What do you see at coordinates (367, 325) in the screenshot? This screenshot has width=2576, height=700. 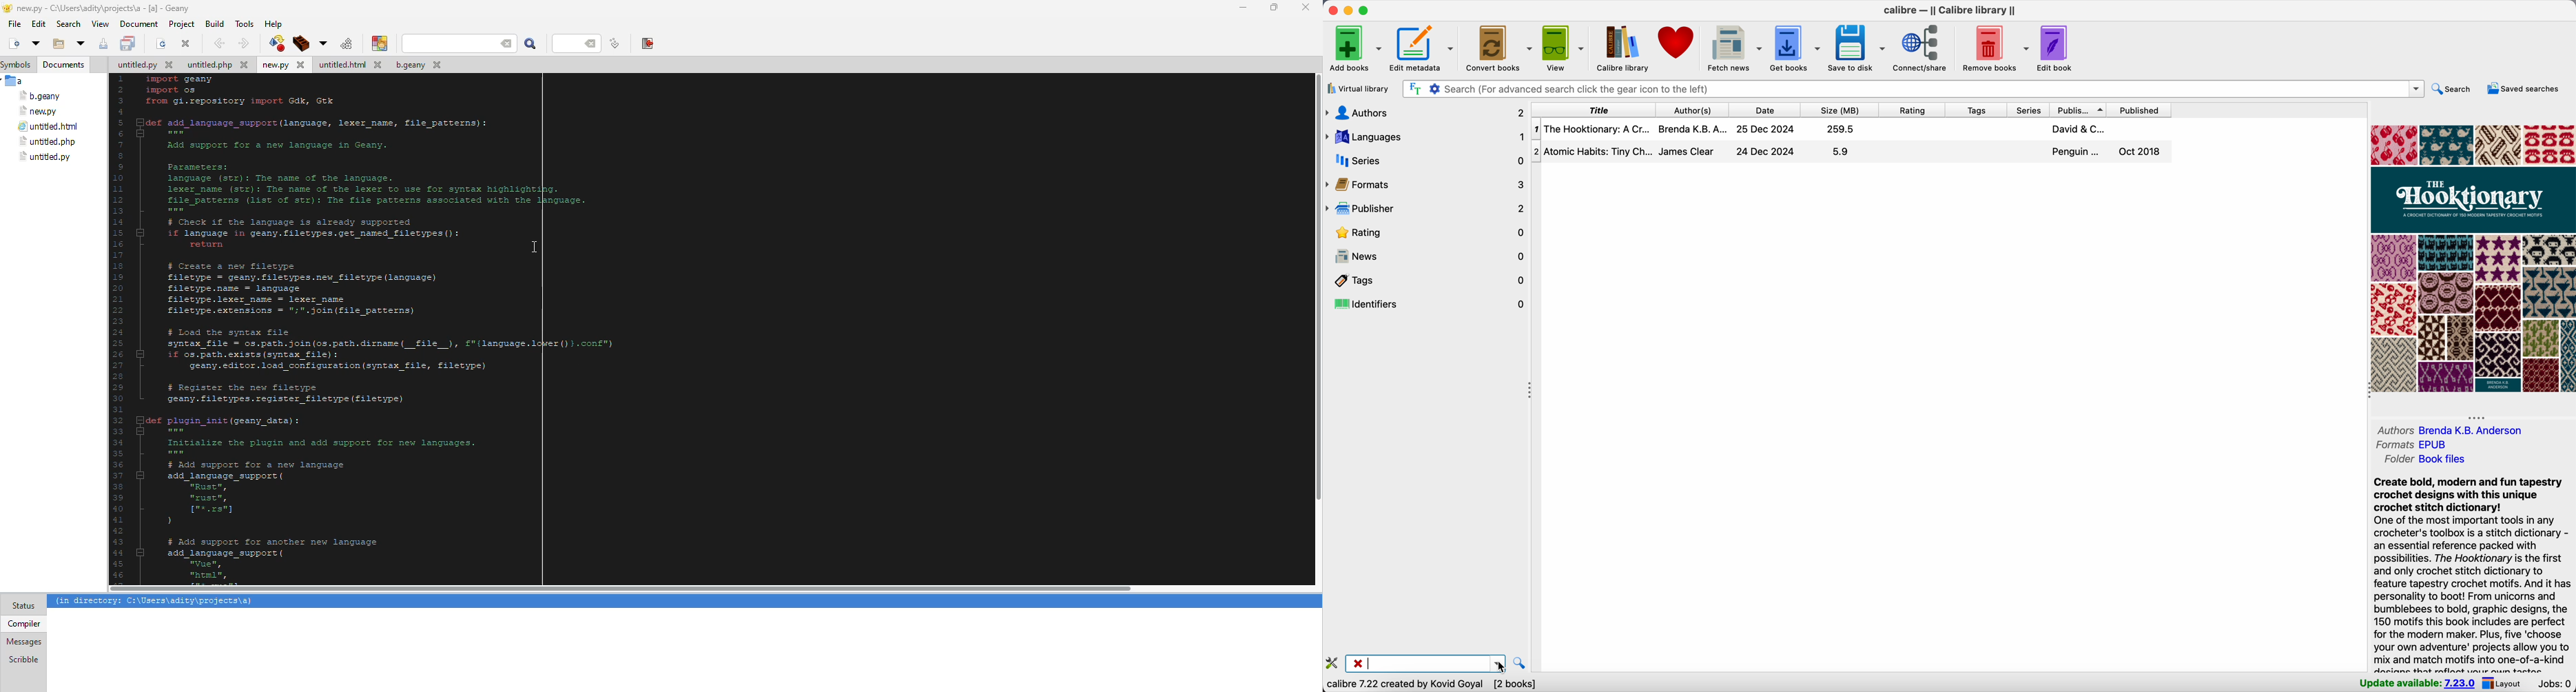 I see `code` at bounding box center [367, 325].